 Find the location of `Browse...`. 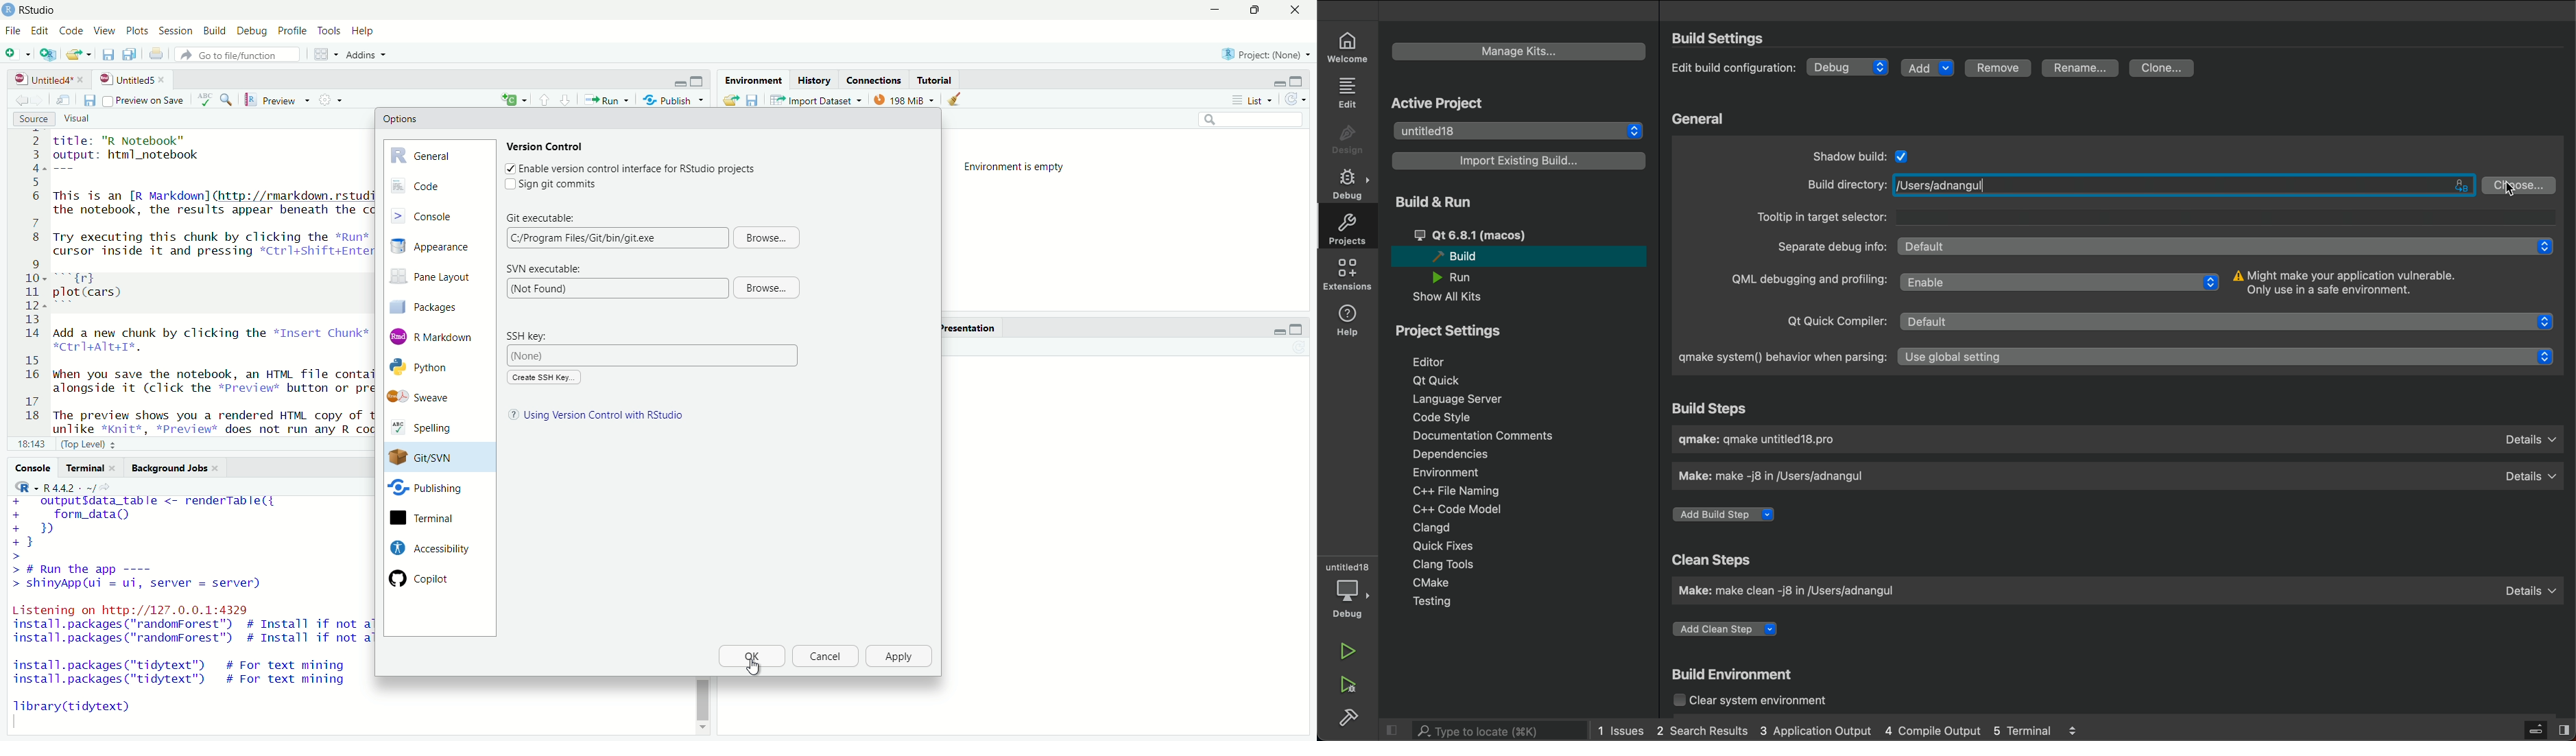

Browse... is located at coordinates (767, 237).